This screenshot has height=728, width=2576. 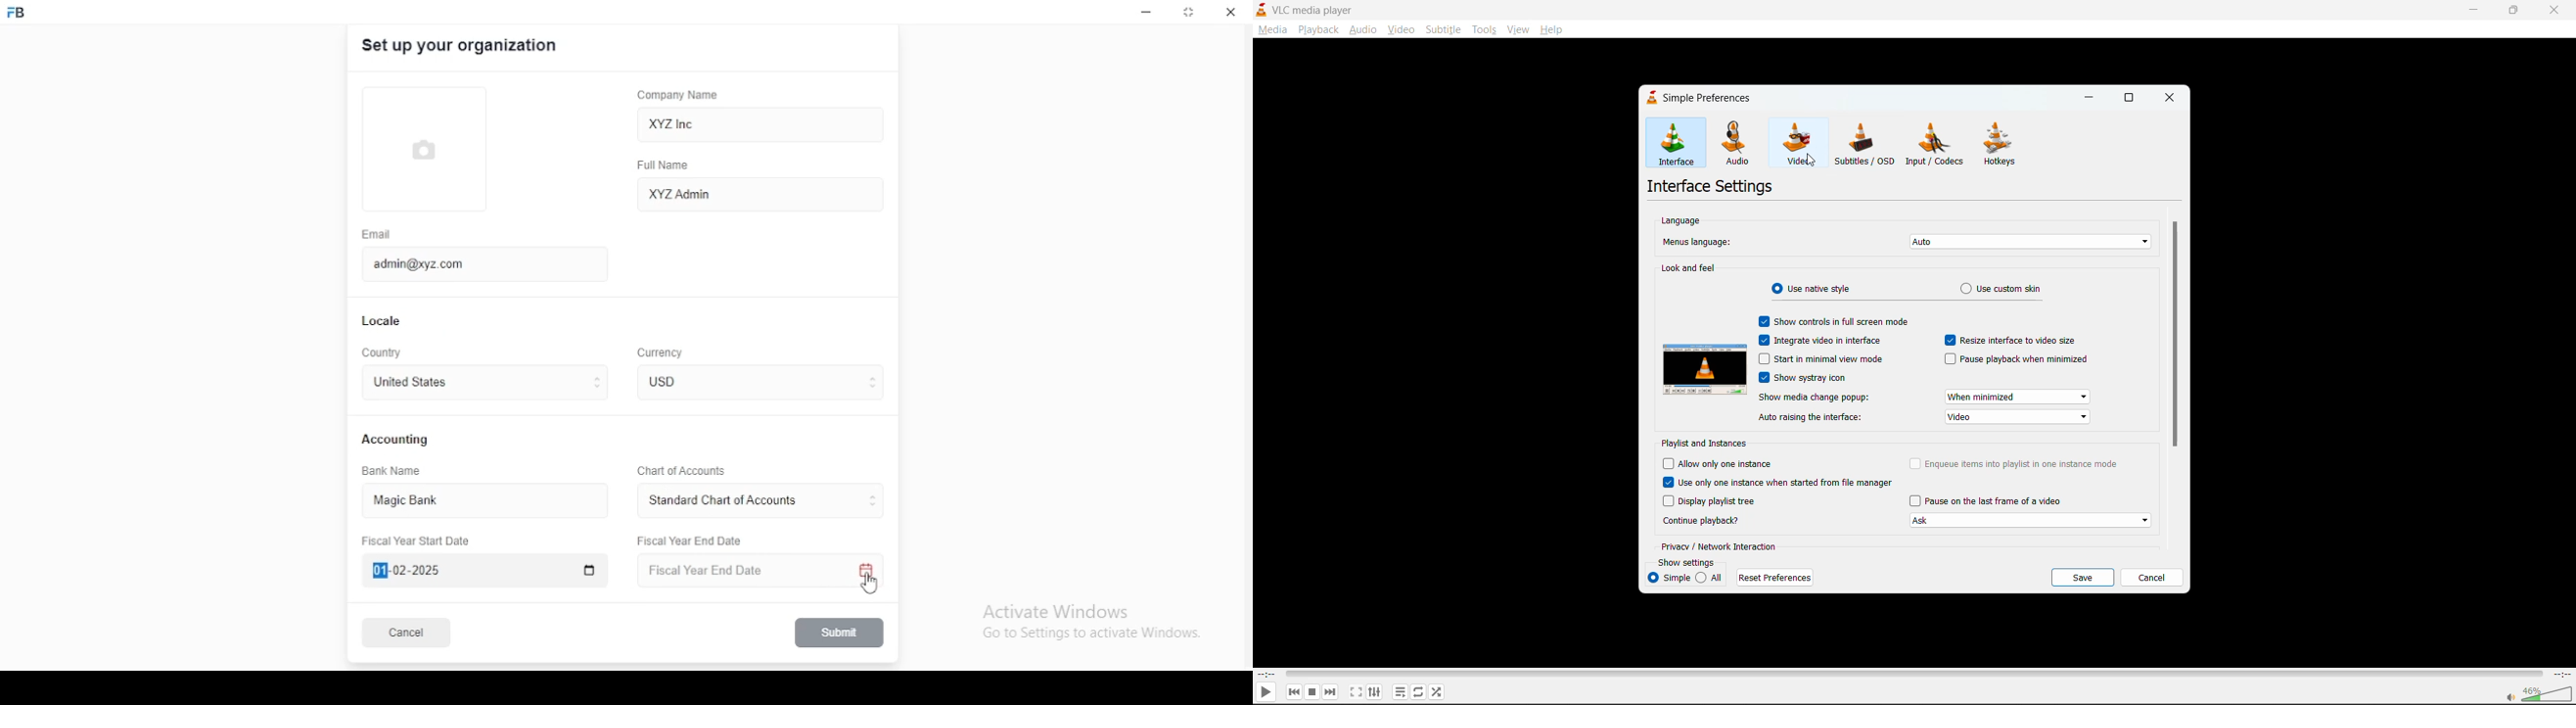 What do you see at coordinates (2004, 144) in the screenshot?
I see `hotkeys` at bounding box center [2004, 144].